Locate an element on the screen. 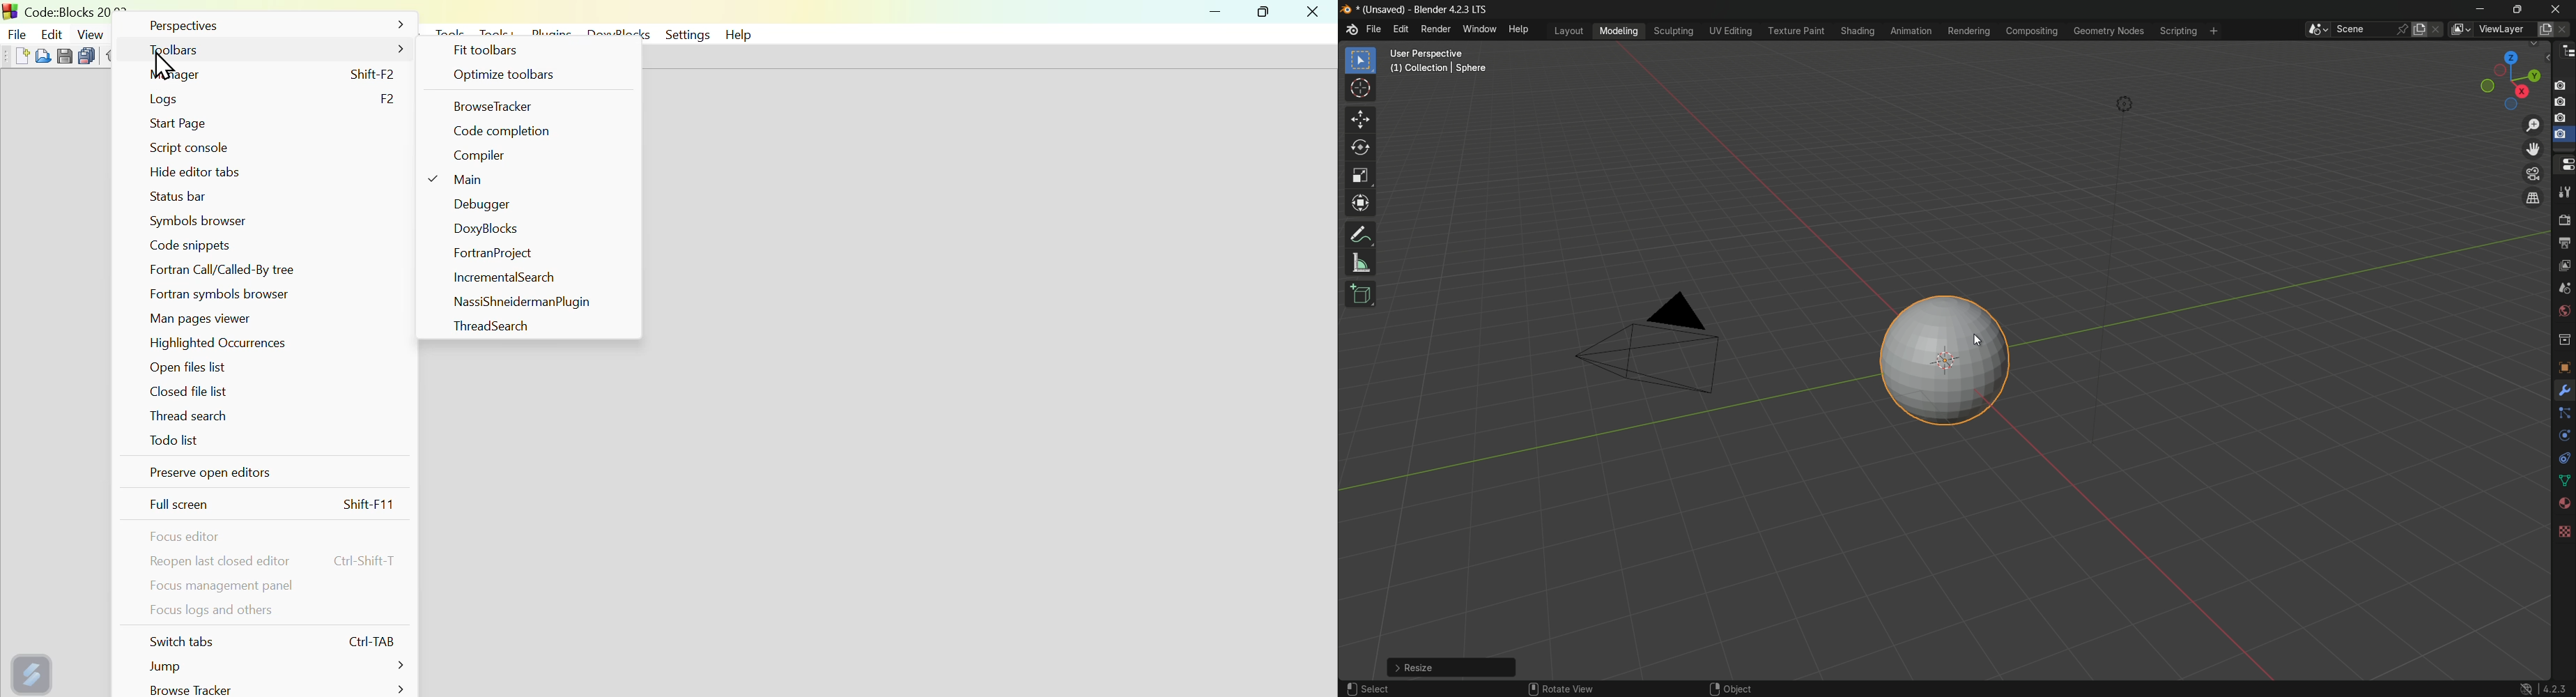  texture paint menu is located at coordinates (1796, 31).